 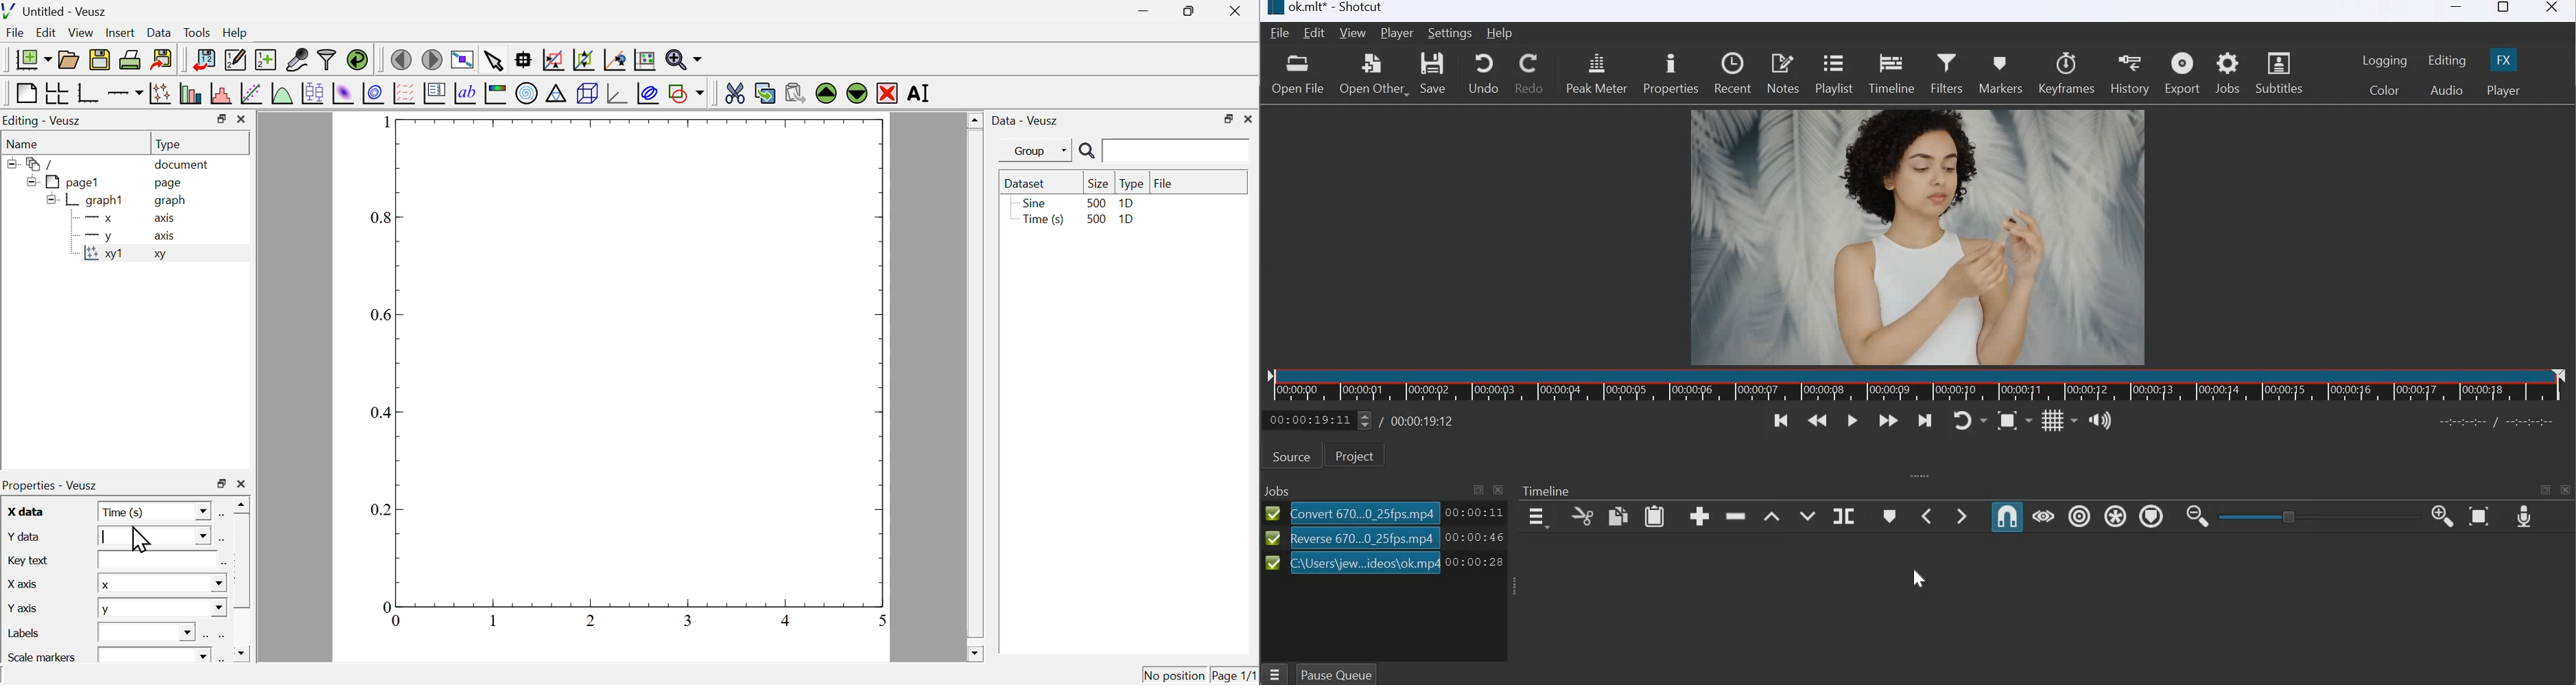 What do you see at coordinates (1947, 71) in the screenshot?
I see `Filters` at bounding box center [1947, 71].